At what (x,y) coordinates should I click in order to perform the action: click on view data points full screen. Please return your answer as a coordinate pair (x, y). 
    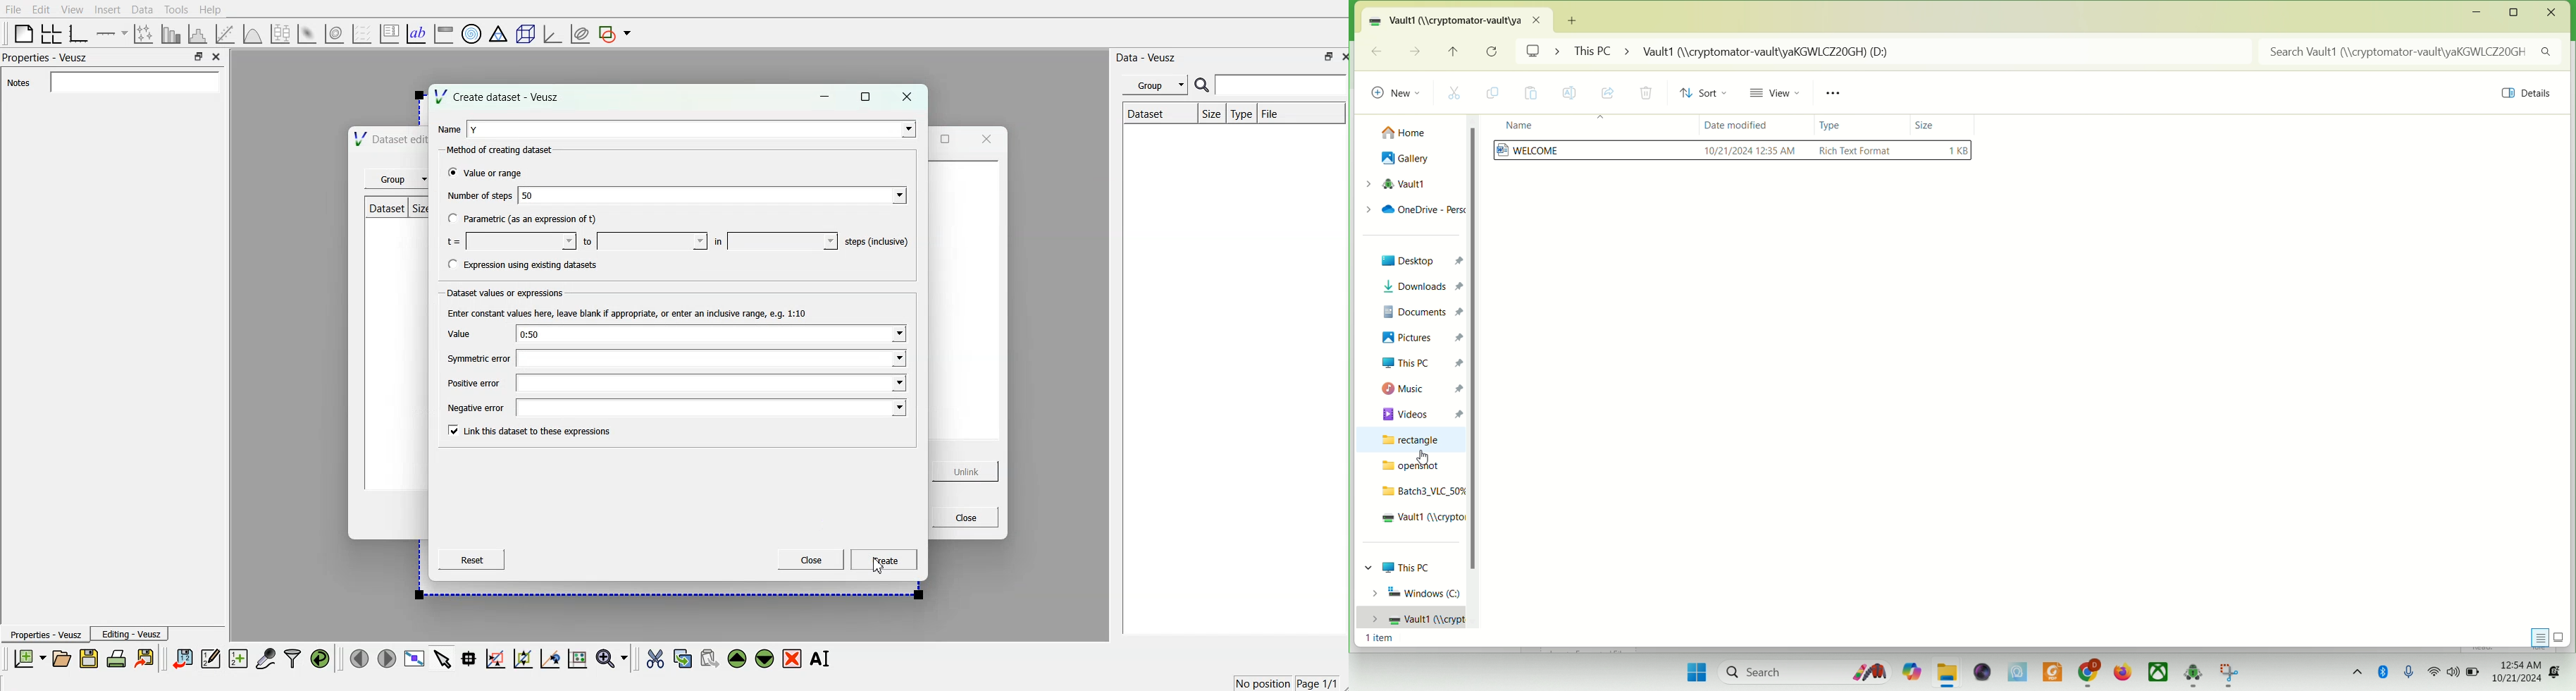
    Looking at the image, I should click on (412, 659).